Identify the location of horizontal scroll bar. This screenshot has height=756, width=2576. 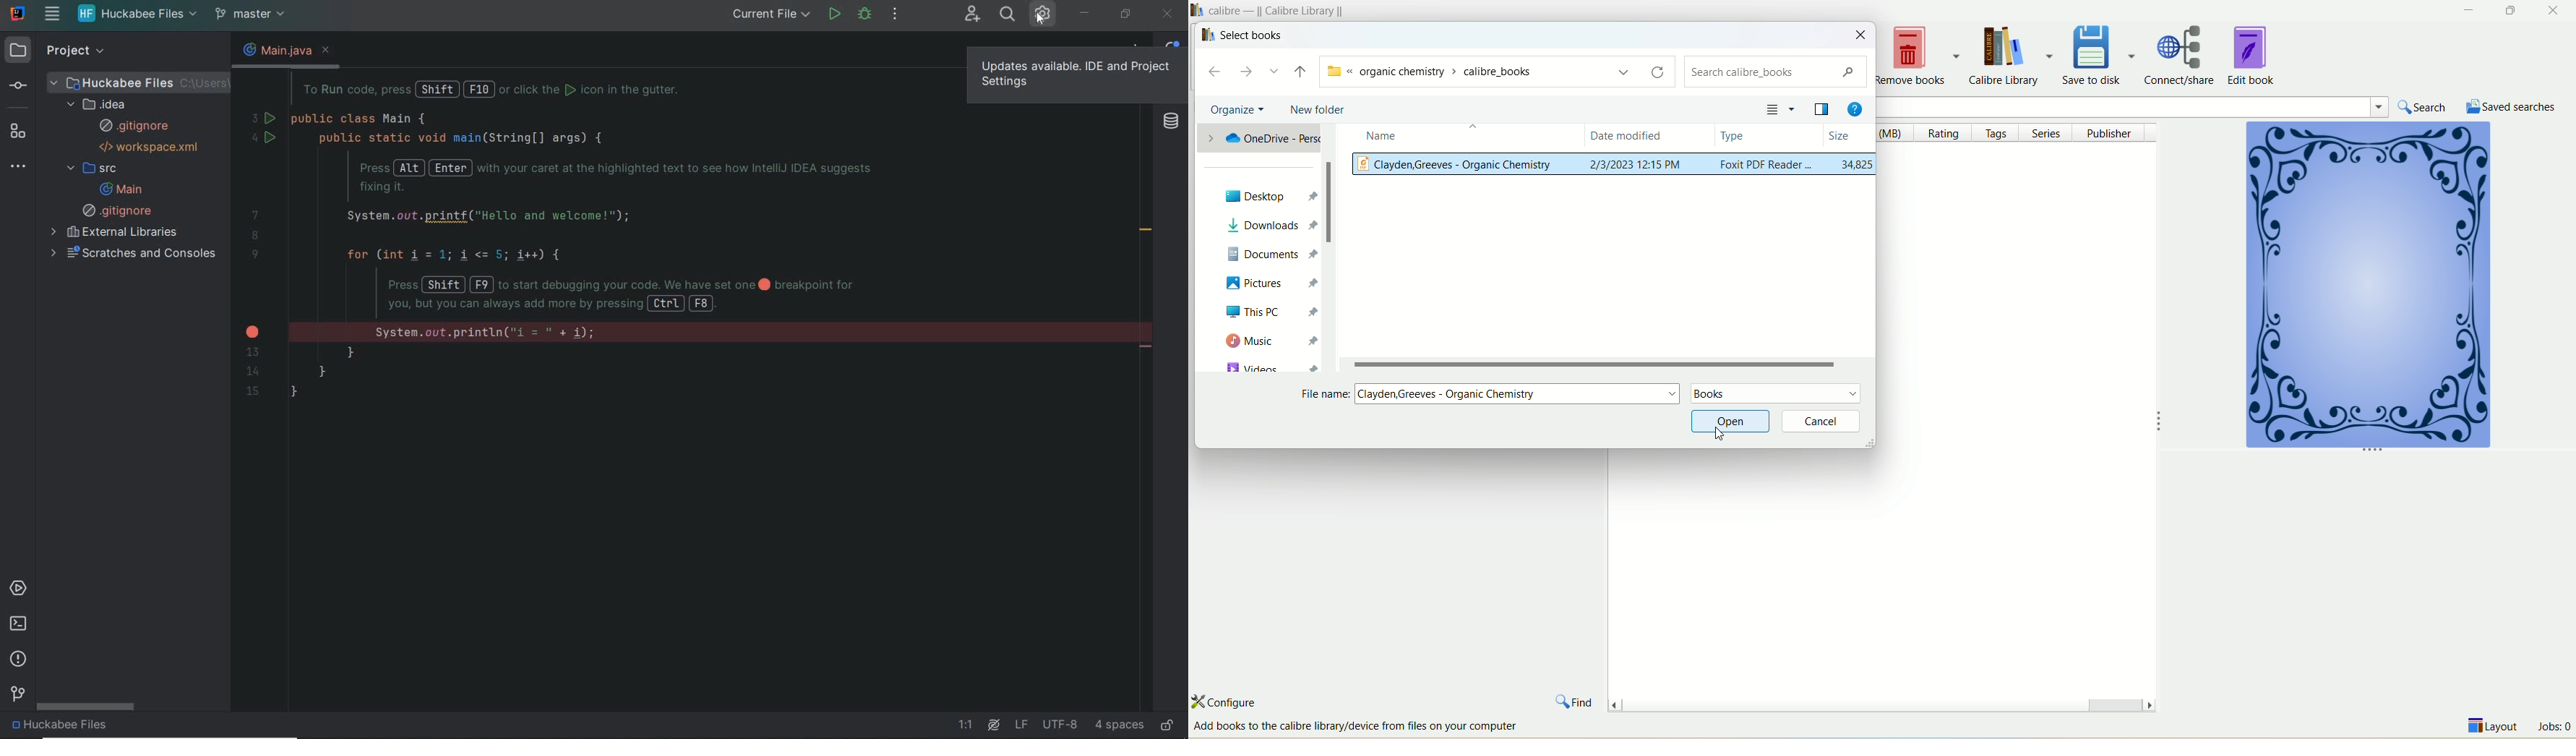
(1881, 701).